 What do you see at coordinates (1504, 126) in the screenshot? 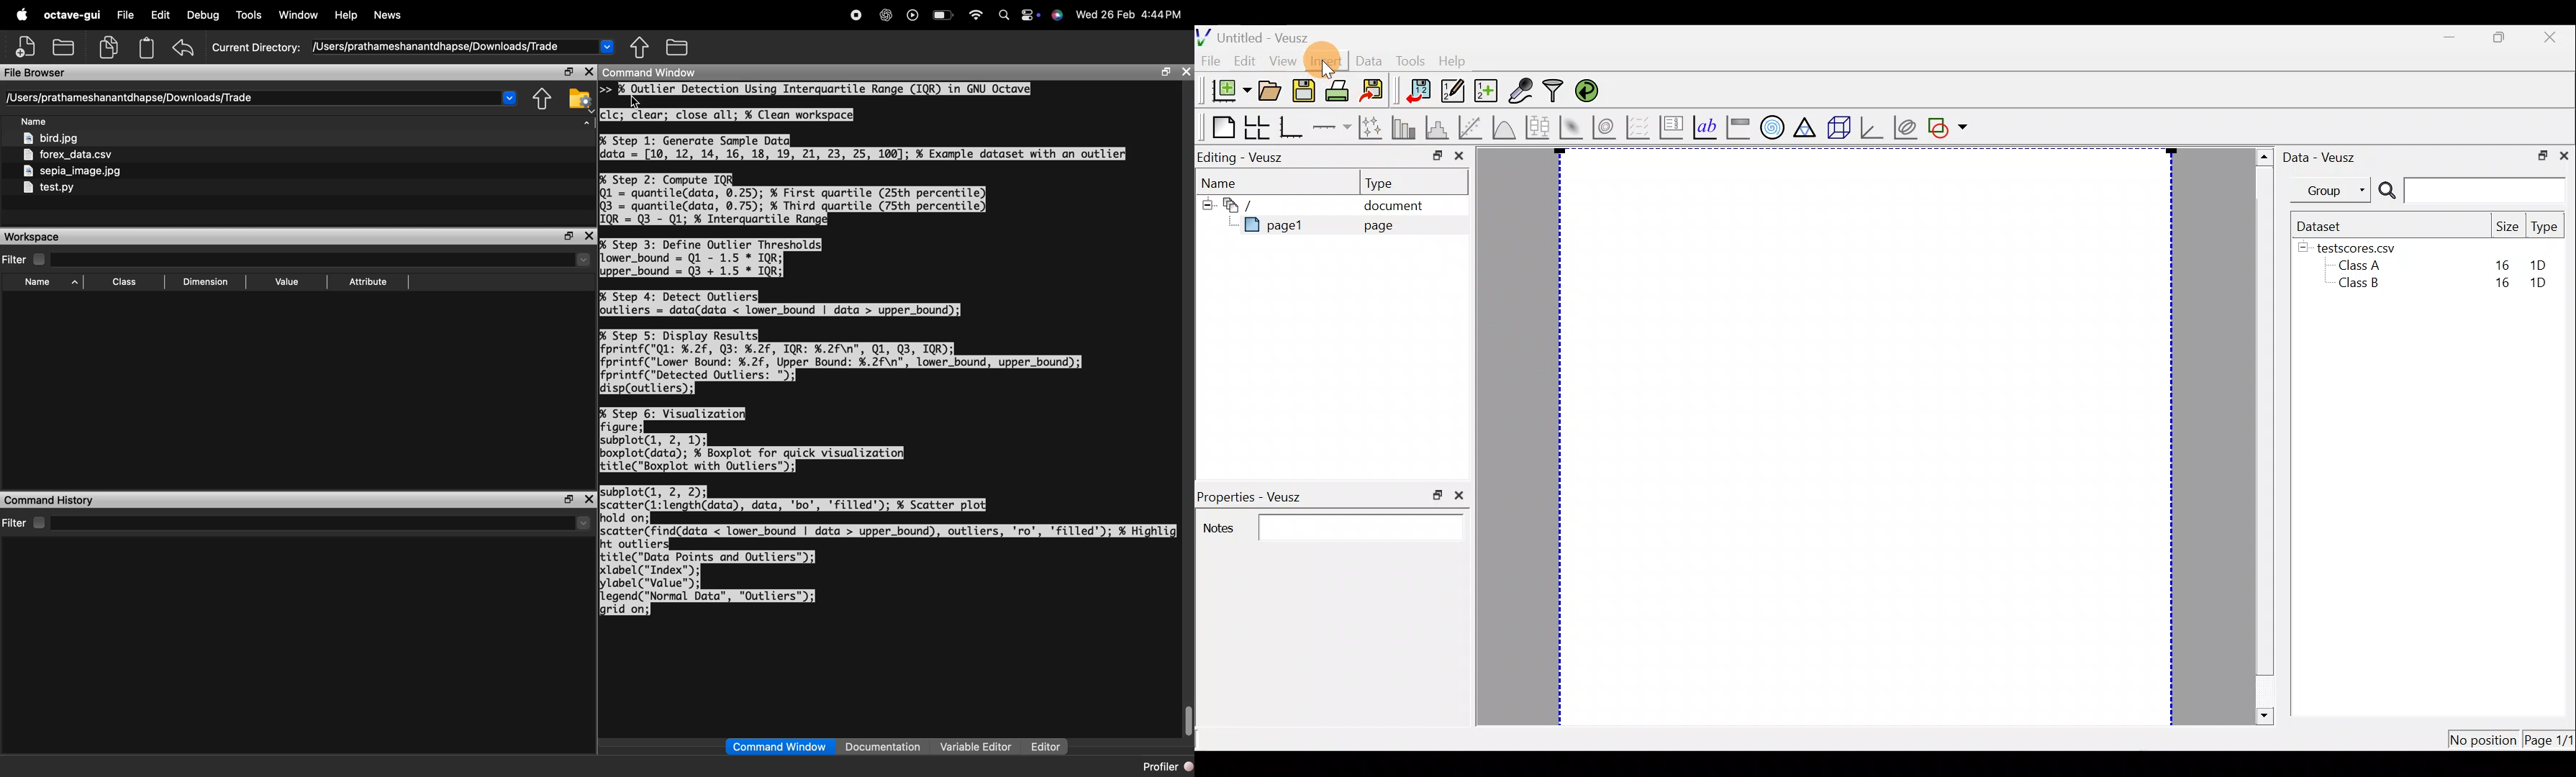
I see `Plot a function` at bounding box center [1504, 126].